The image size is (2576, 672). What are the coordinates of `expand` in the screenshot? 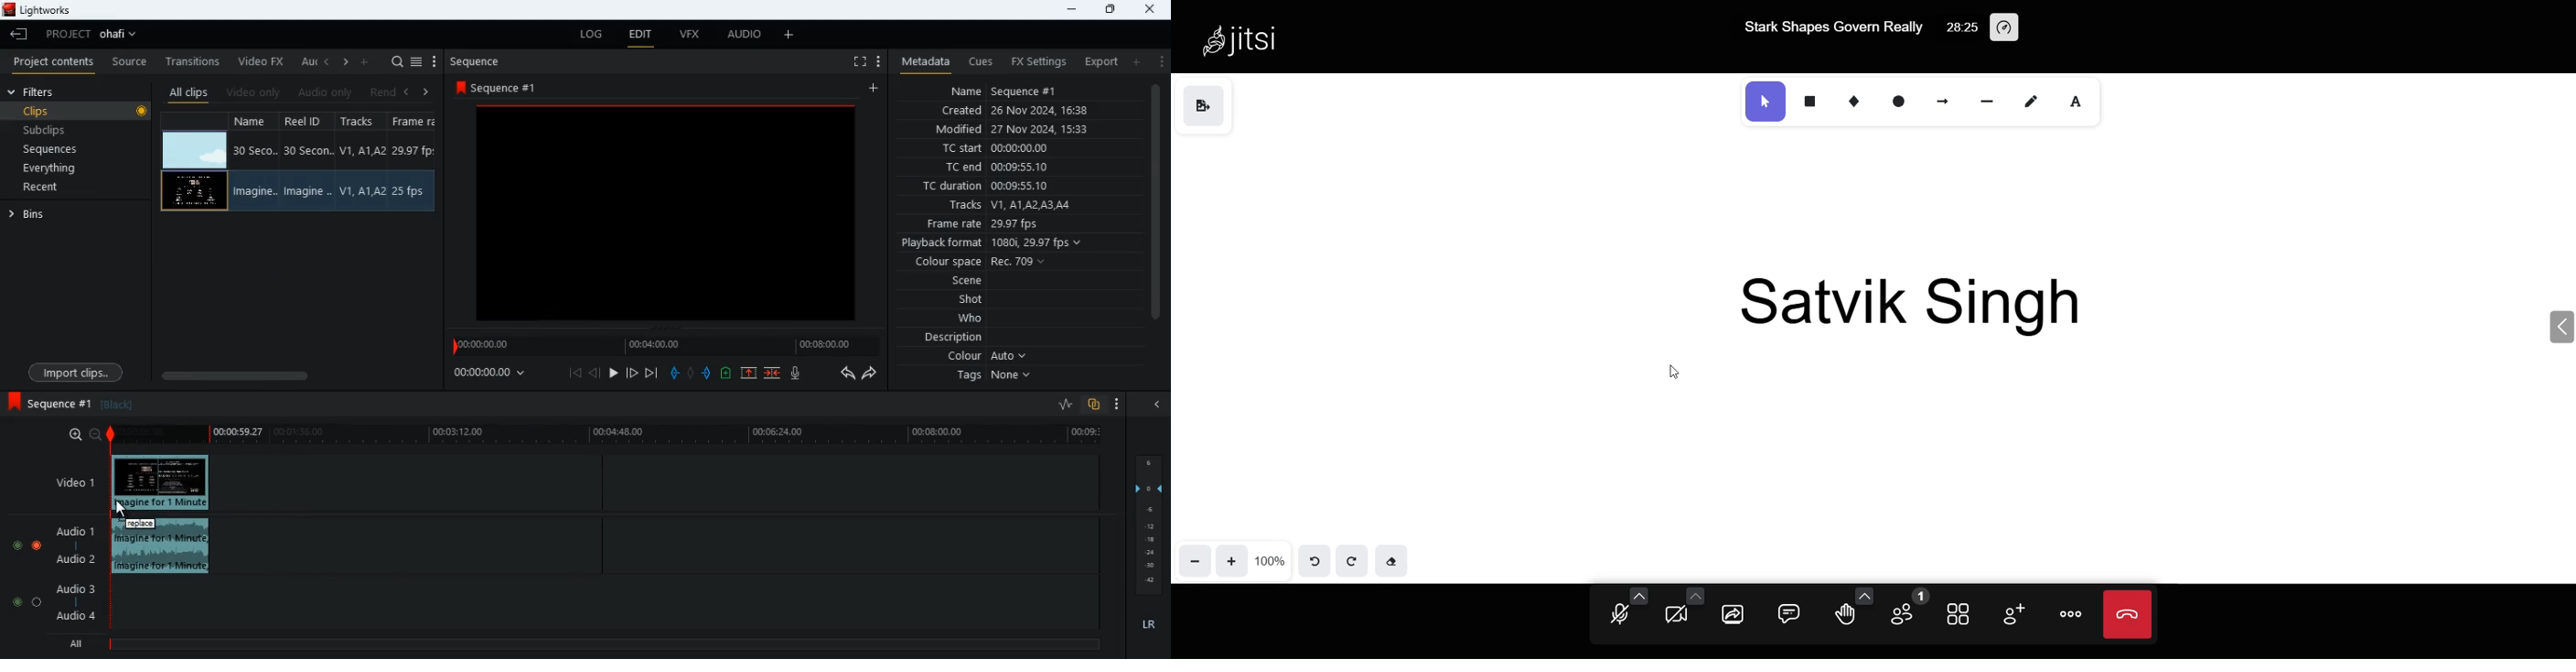 It's located at (2558, 326).